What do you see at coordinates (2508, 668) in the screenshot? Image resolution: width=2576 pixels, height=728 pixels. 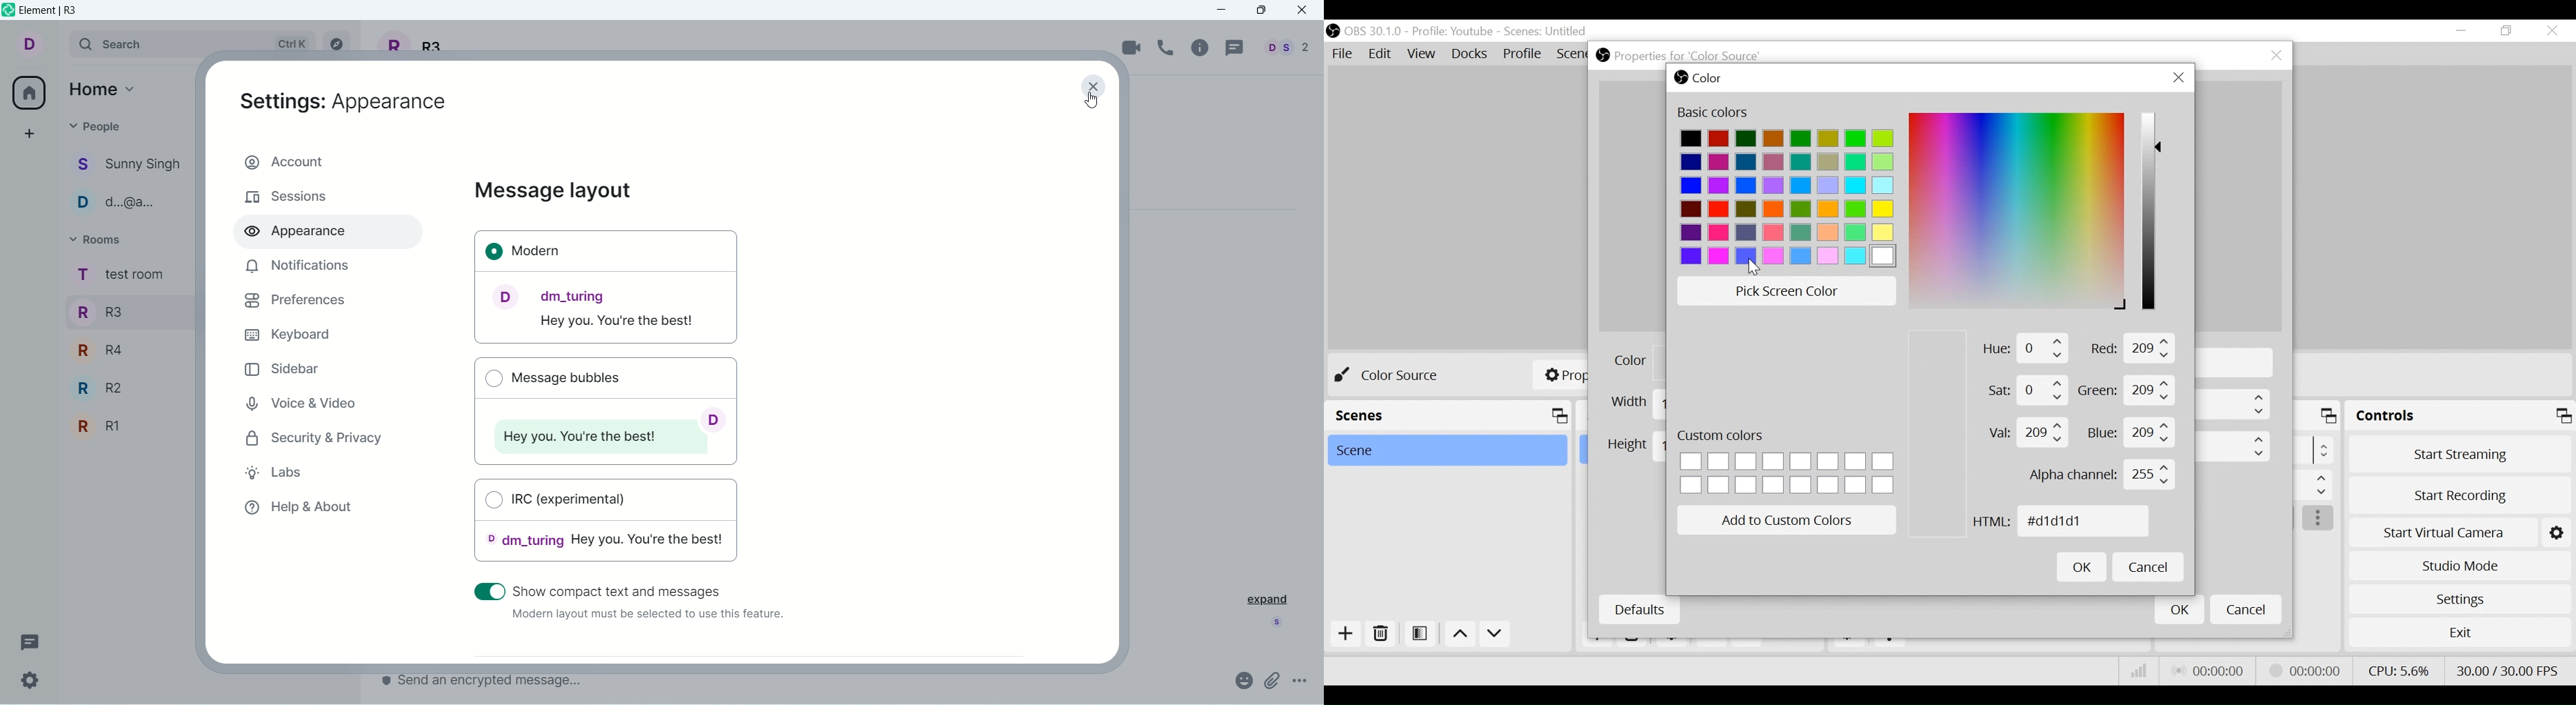 I see `Frame Per Second` at bounding box center [2508, 668].